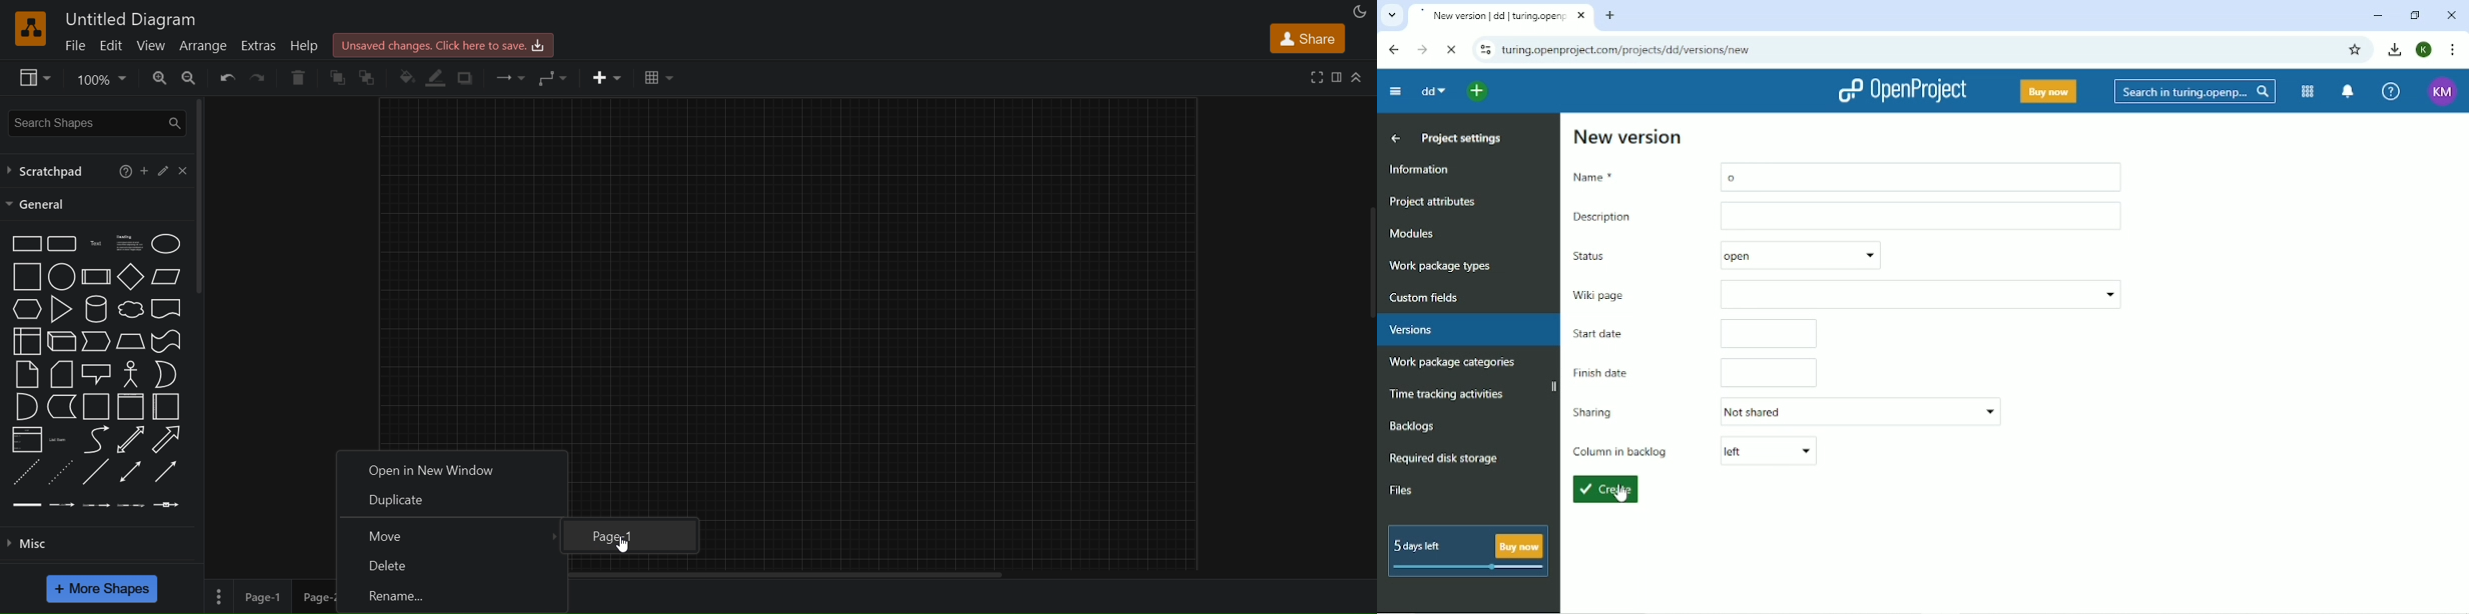 The width and height of the screenshot is (2492, 616). Describe the element at coordinates (37, 204) in the screenshot. I see `general` at that location.